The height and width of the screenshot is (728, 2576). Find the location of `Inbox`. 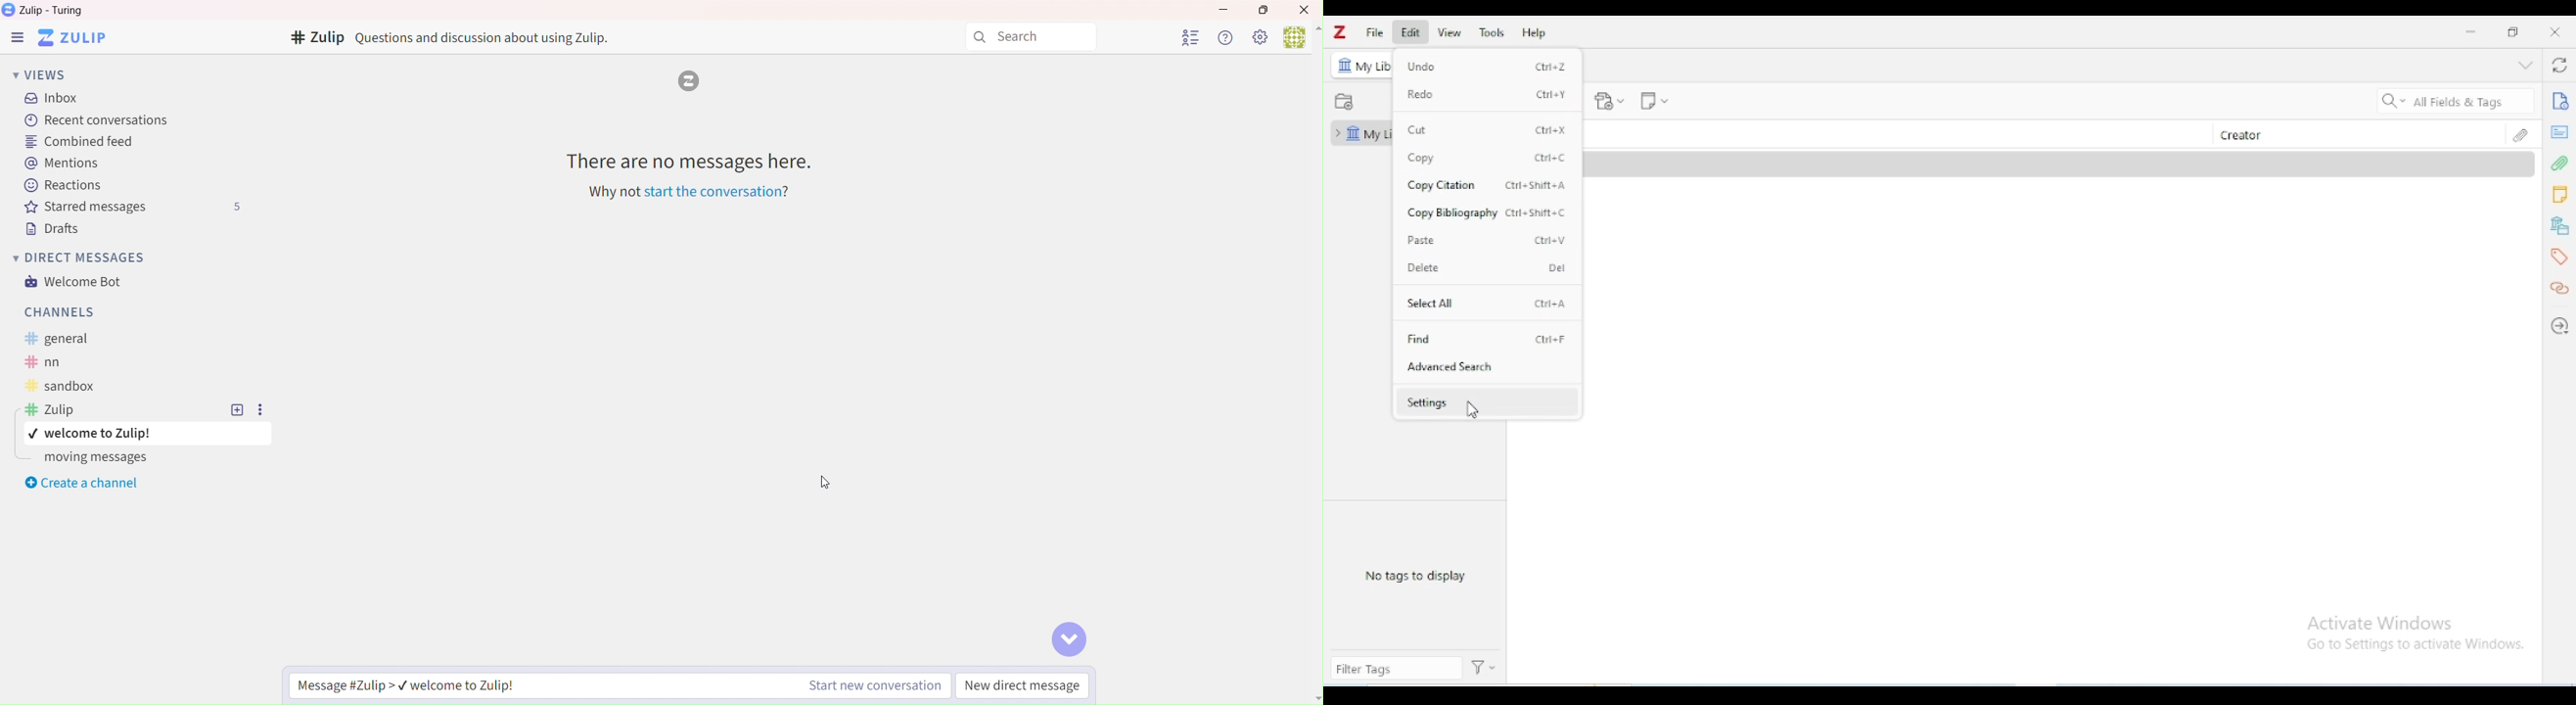

Inbox is located at coordinates (51, 99).